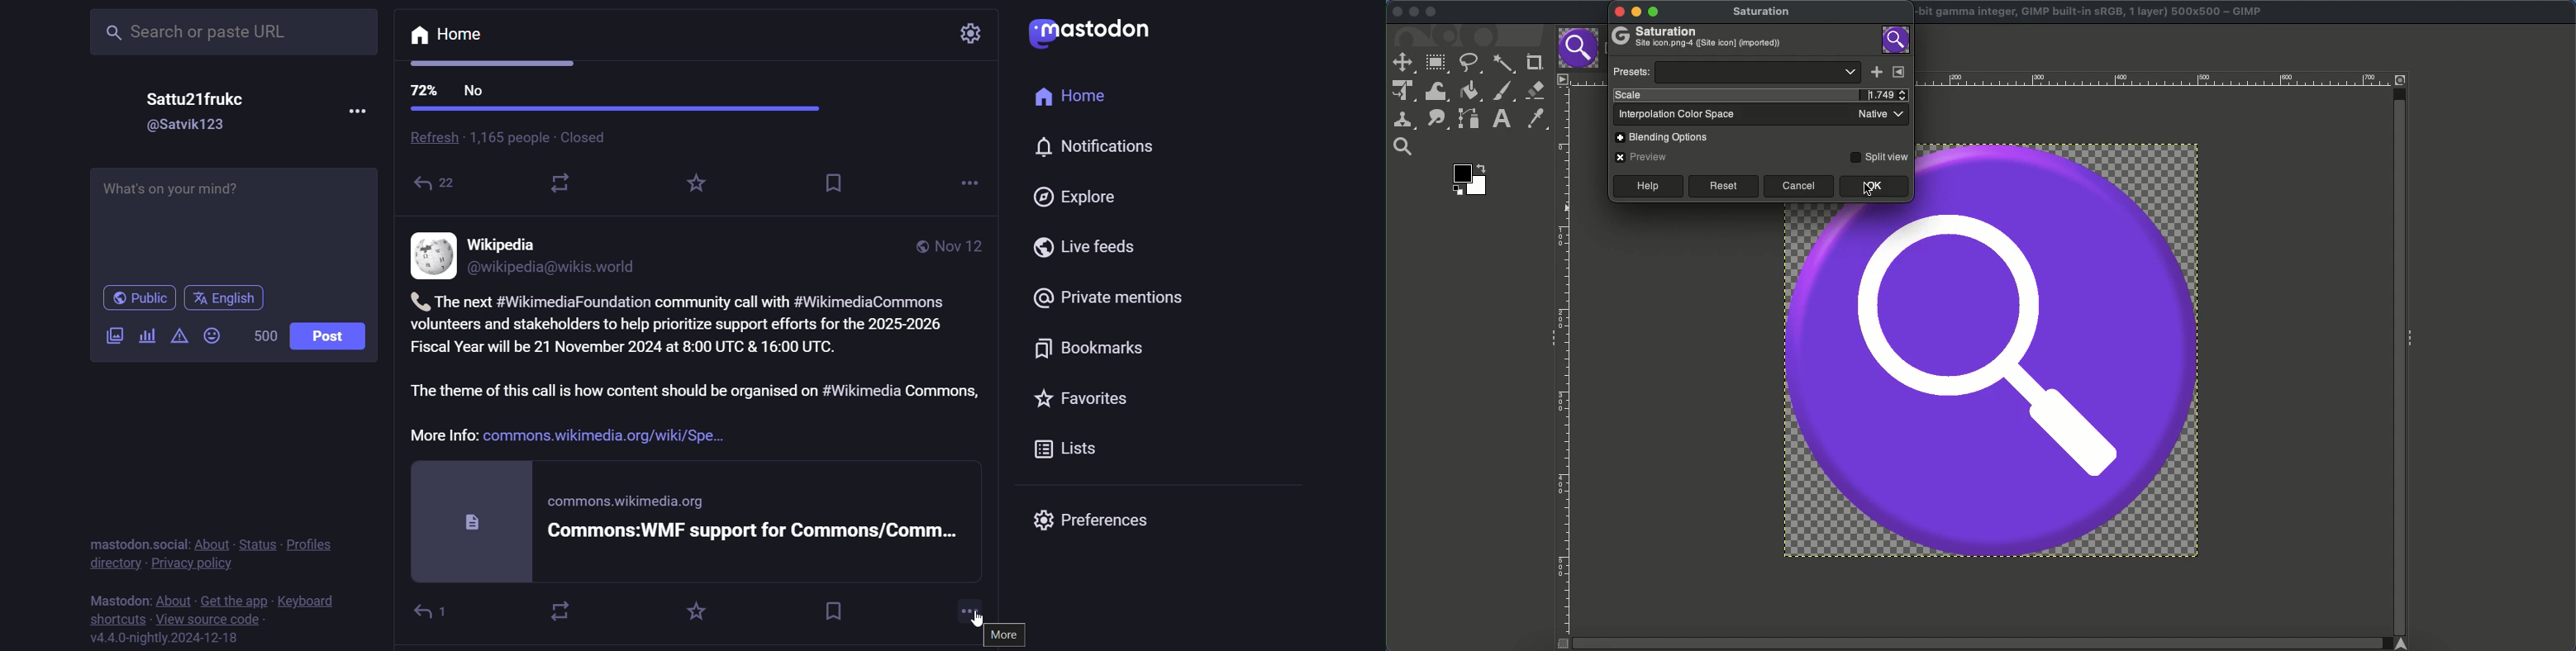  I want to click on bookmark, so click(832, 610).